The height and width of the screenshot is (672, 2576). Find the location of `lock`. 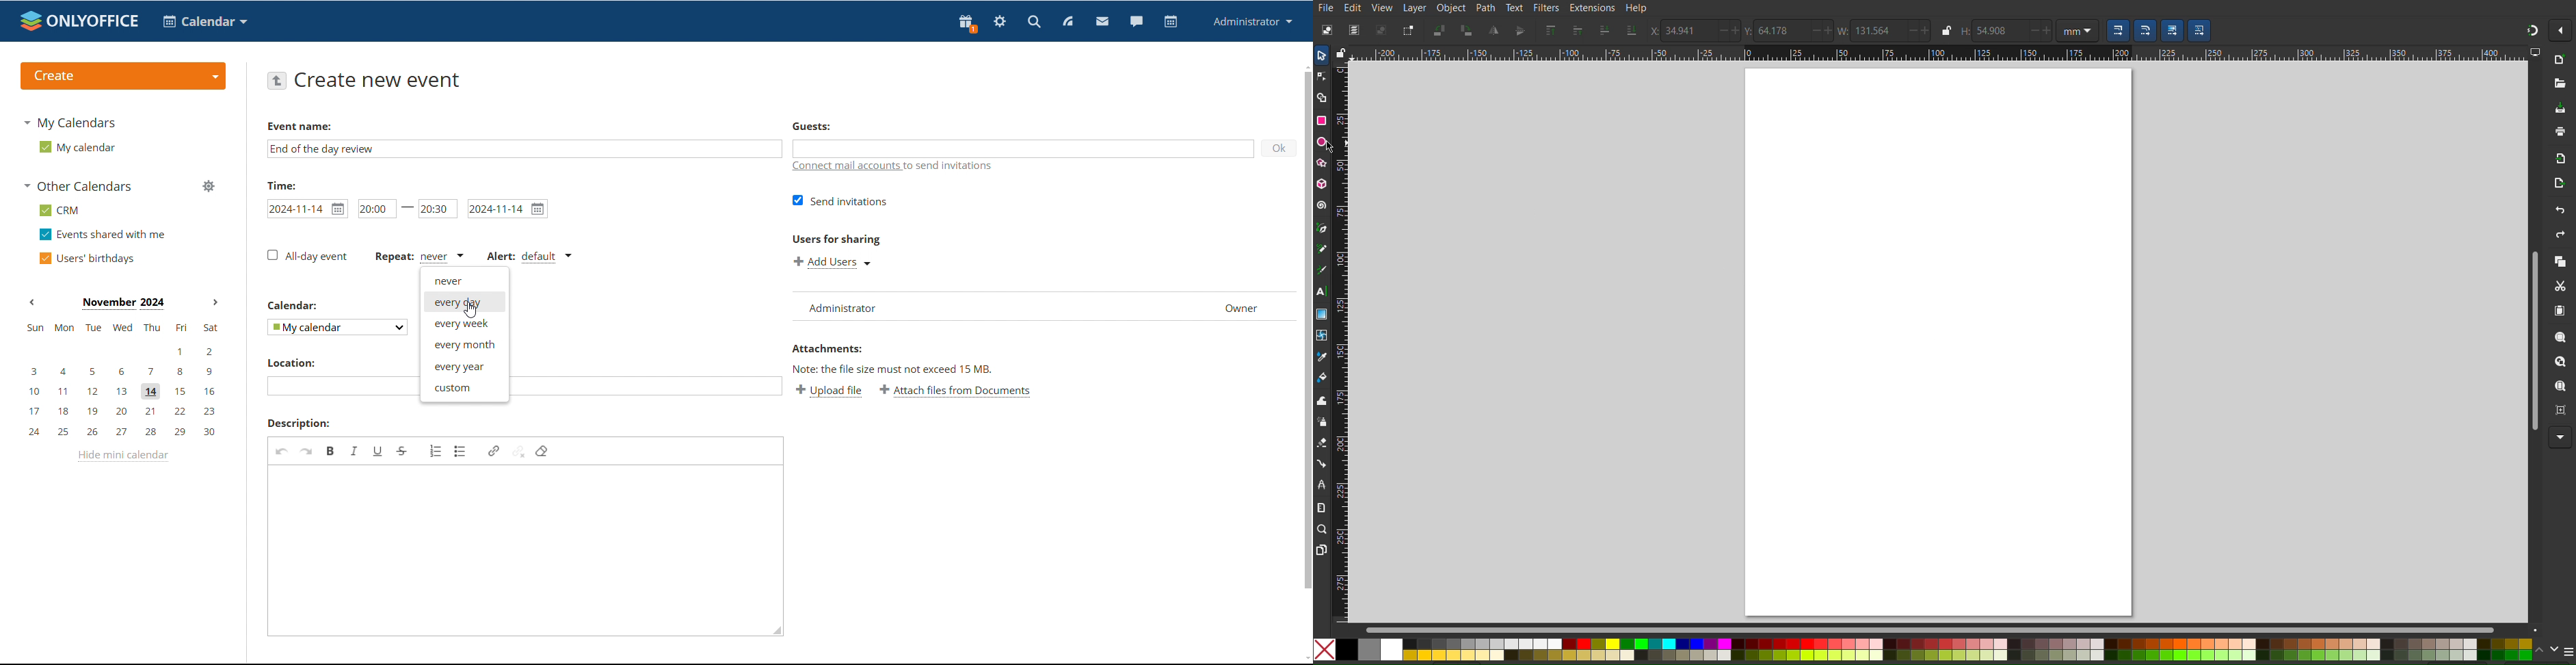

lock is located at coordinates (1946, 32).